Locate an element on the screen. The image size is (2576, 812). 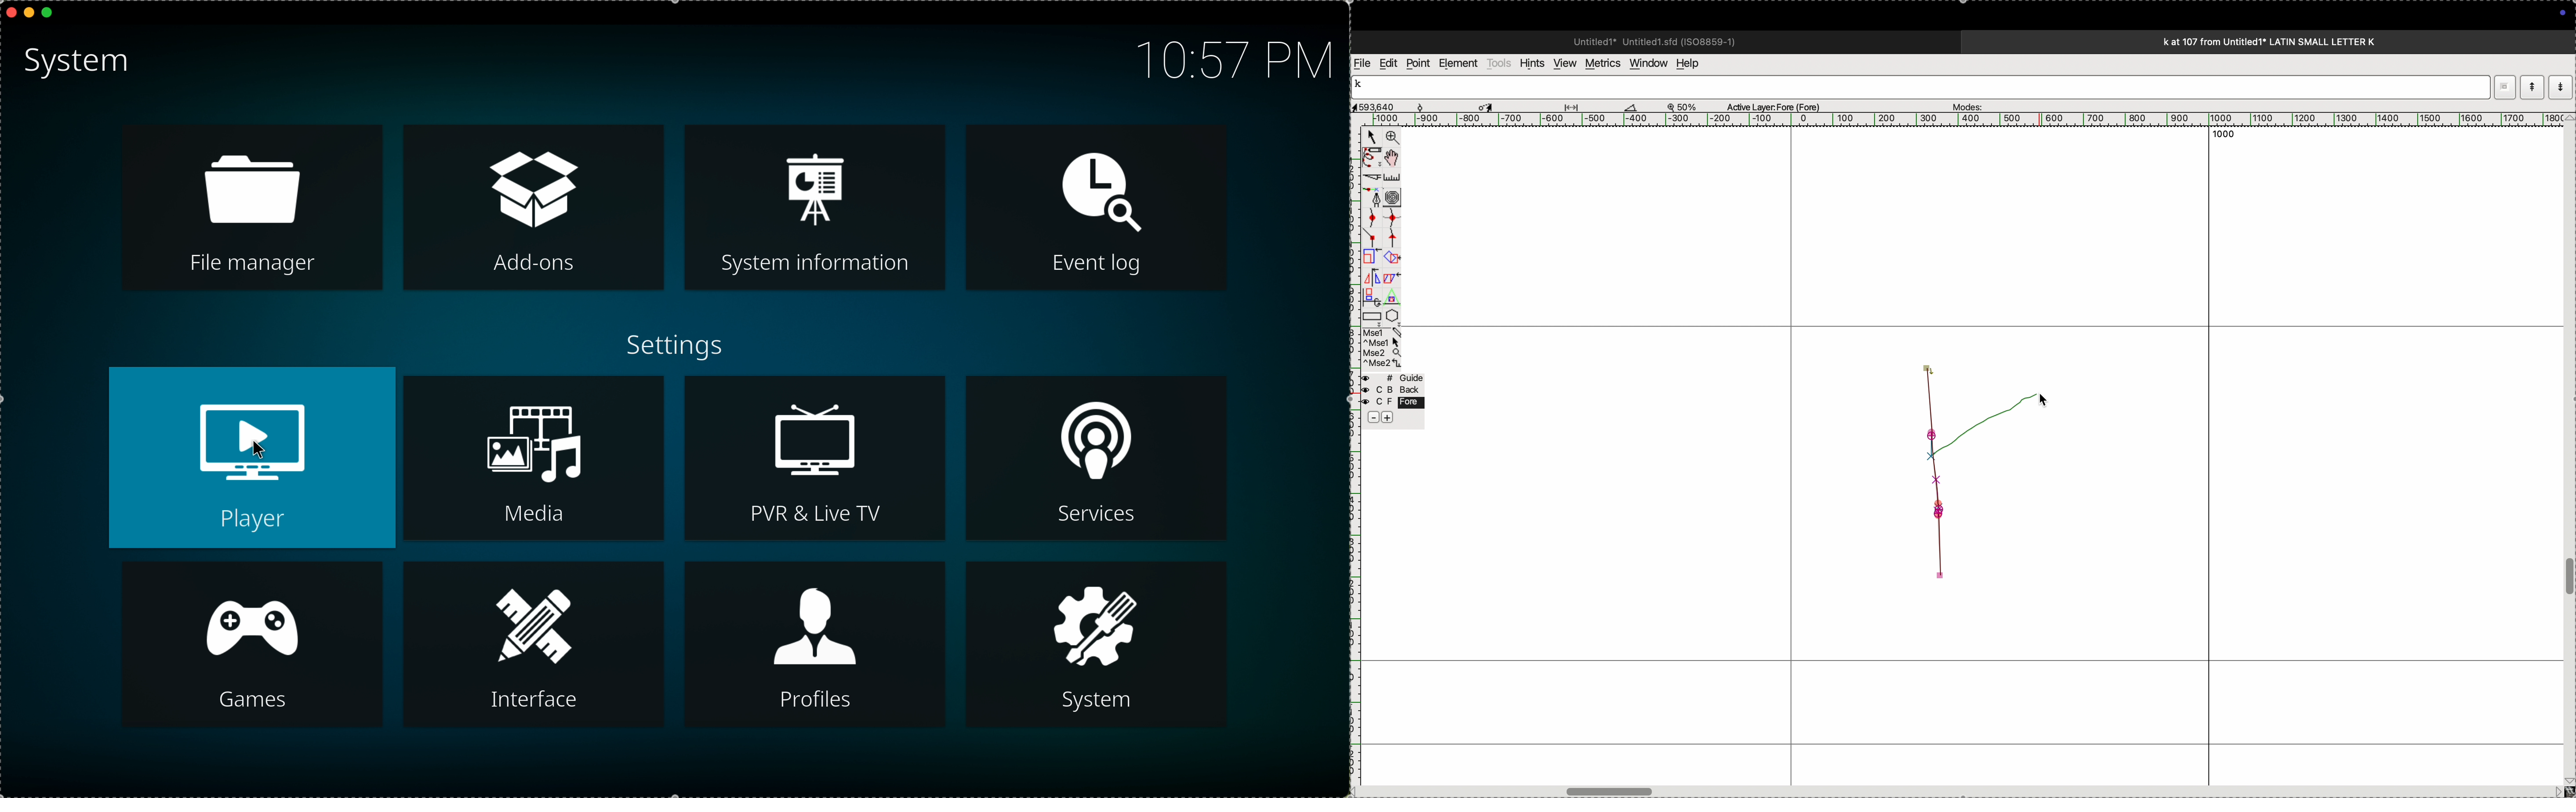
system is located at coordinates (81, 61).